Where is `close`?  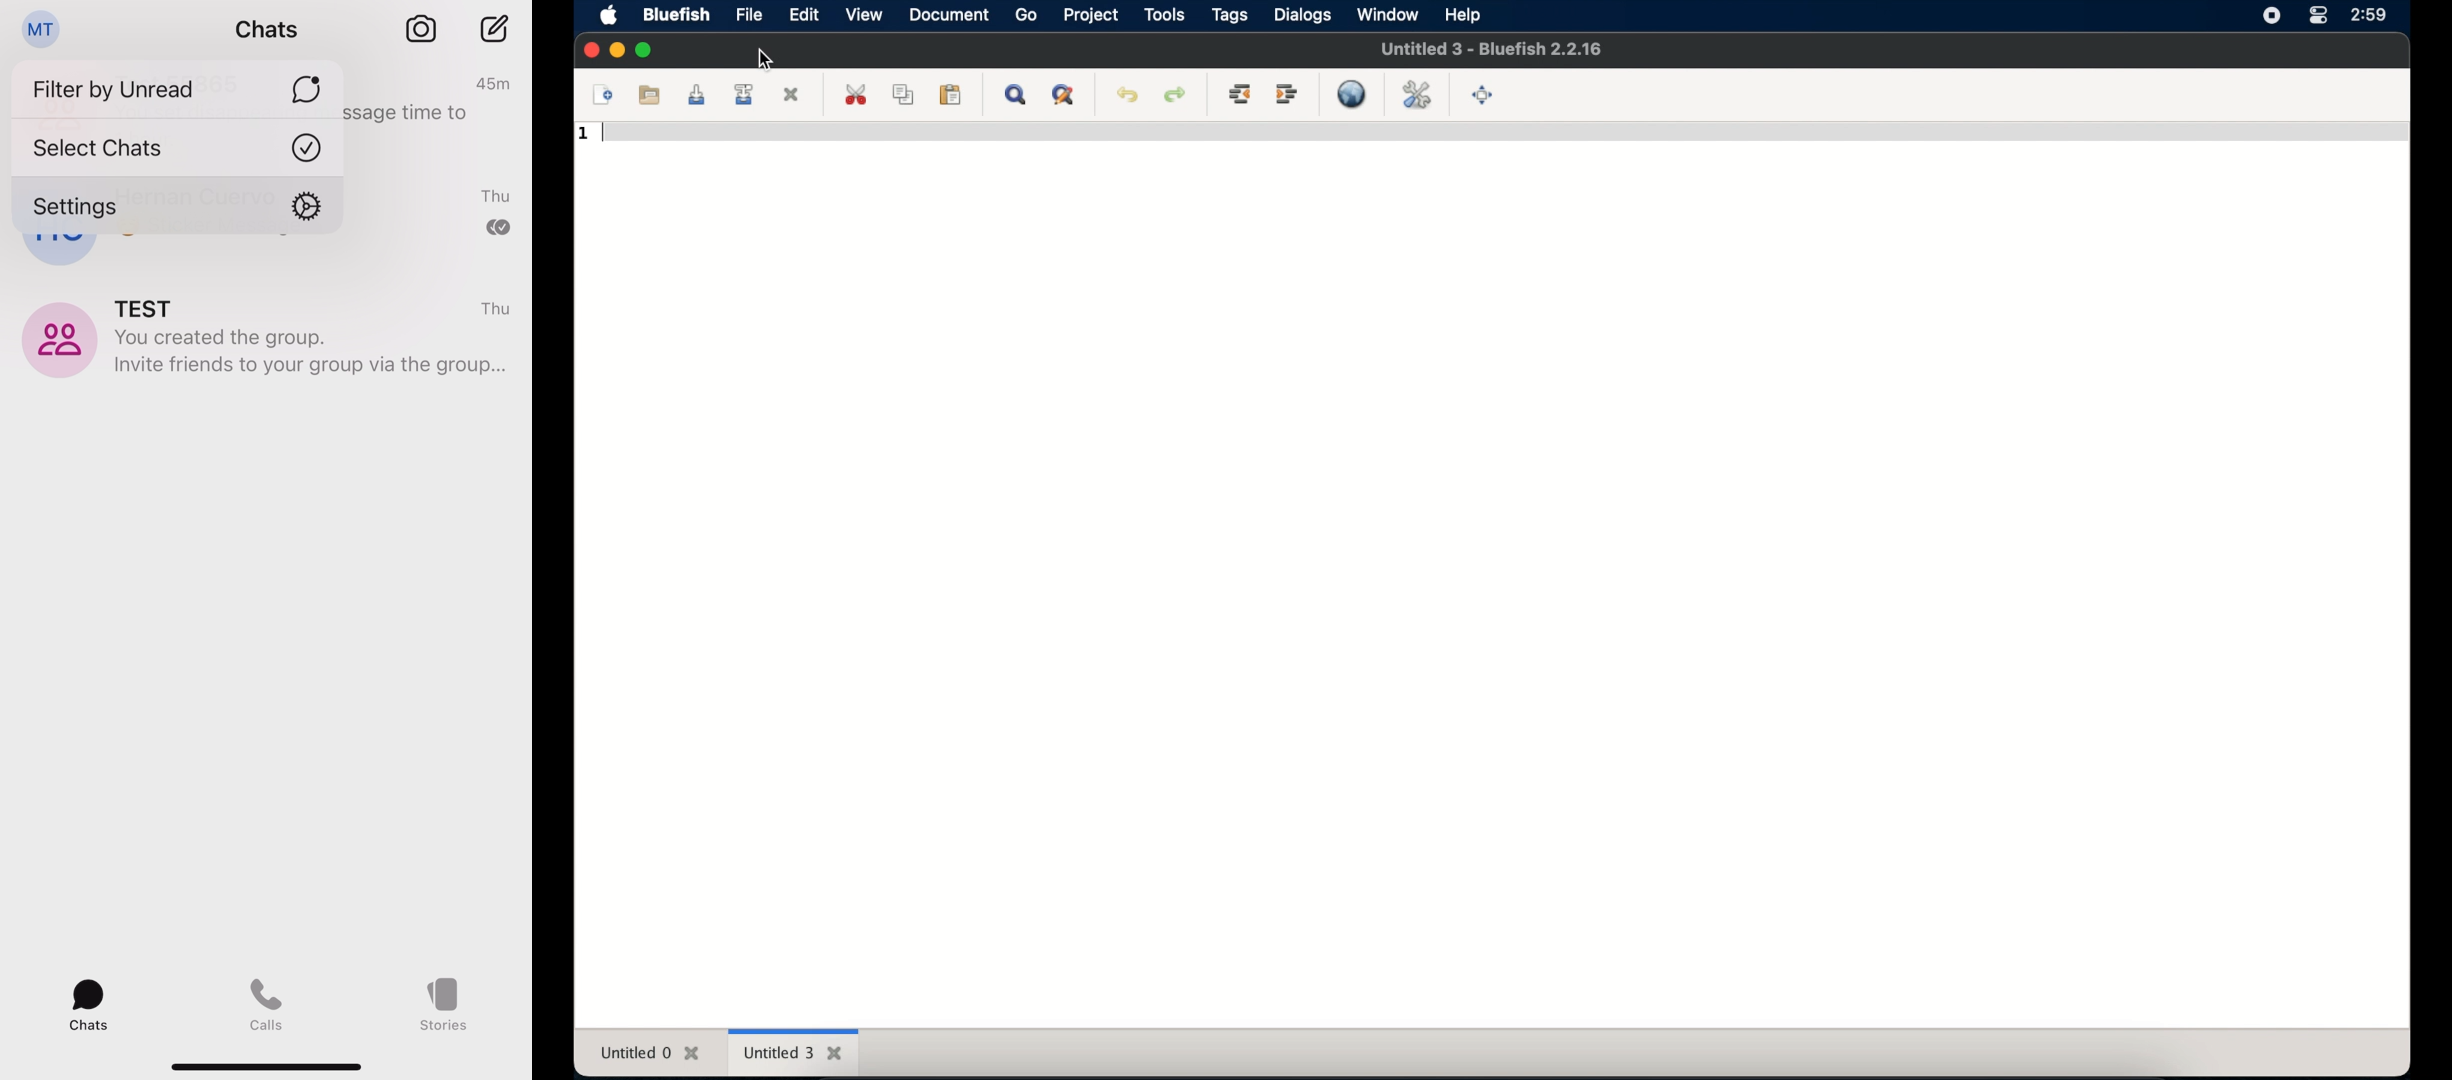
close is located at coordinates (589, 50).